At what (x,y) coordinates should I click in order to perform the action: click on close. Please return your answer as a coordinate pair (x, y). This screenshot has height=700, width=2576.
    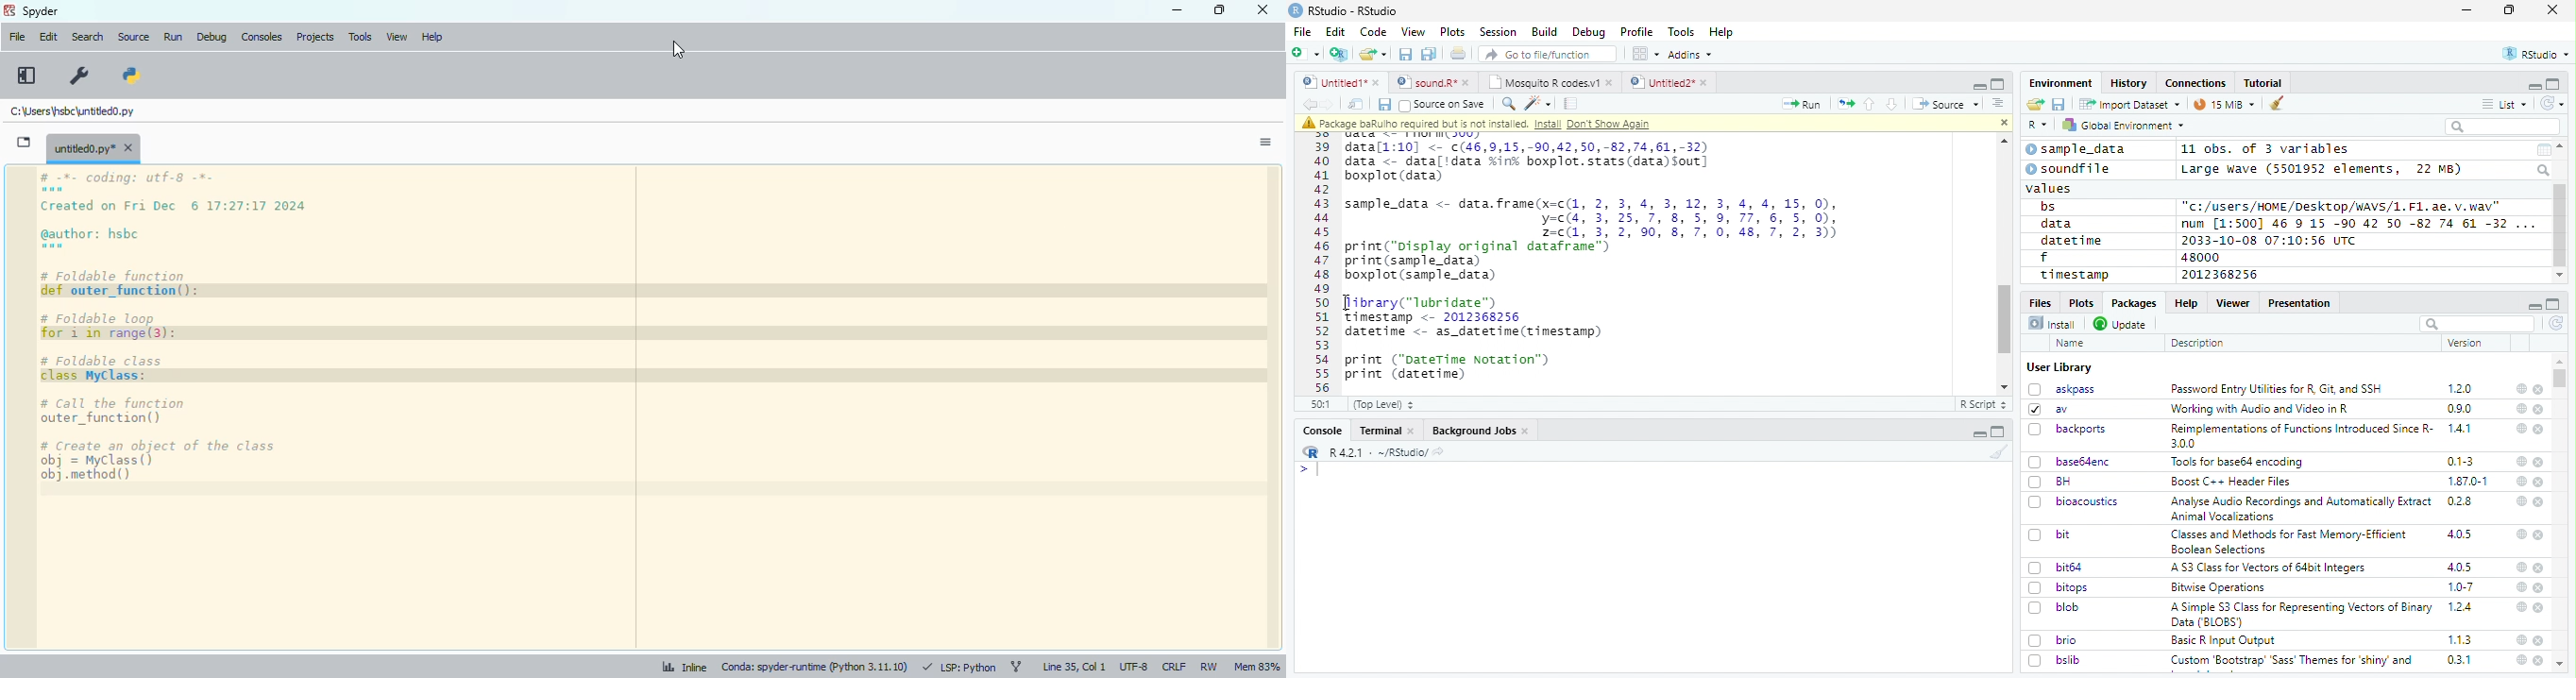
    Looking at the image, I should click on (2540, 568).